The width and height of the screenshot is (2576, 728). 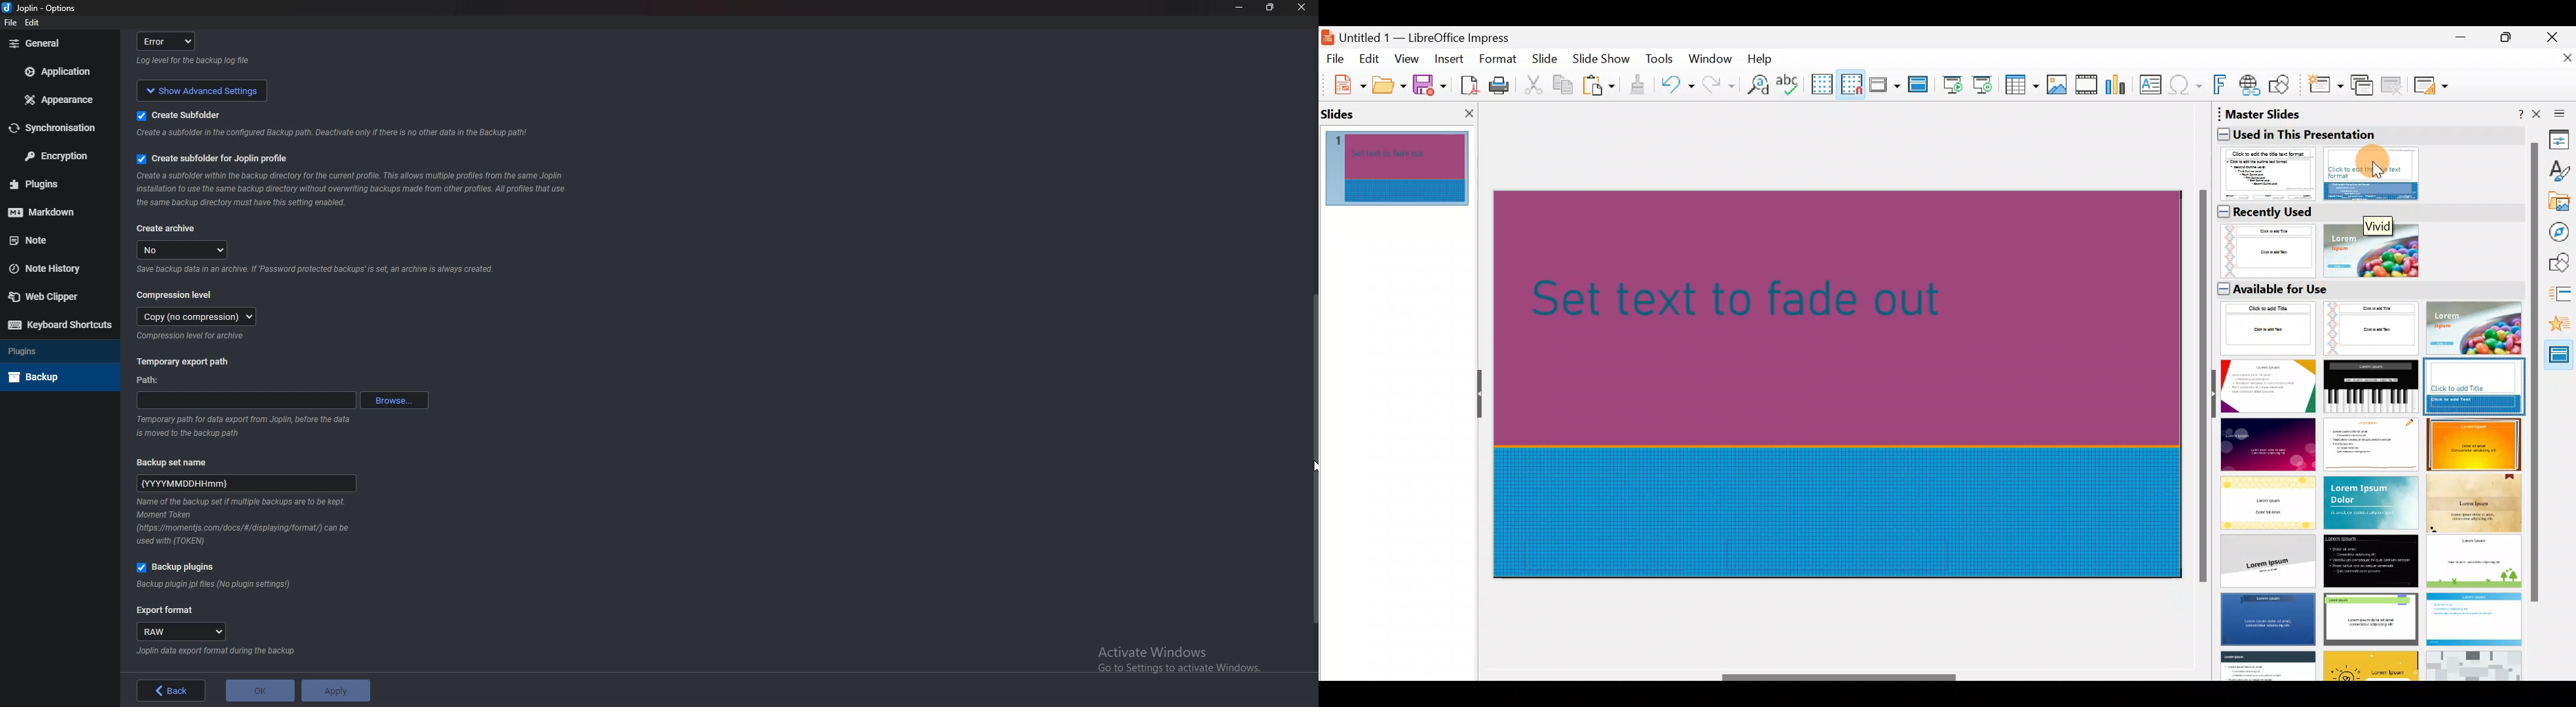 I want to click on create subfolder, so click(x=197, y=114).